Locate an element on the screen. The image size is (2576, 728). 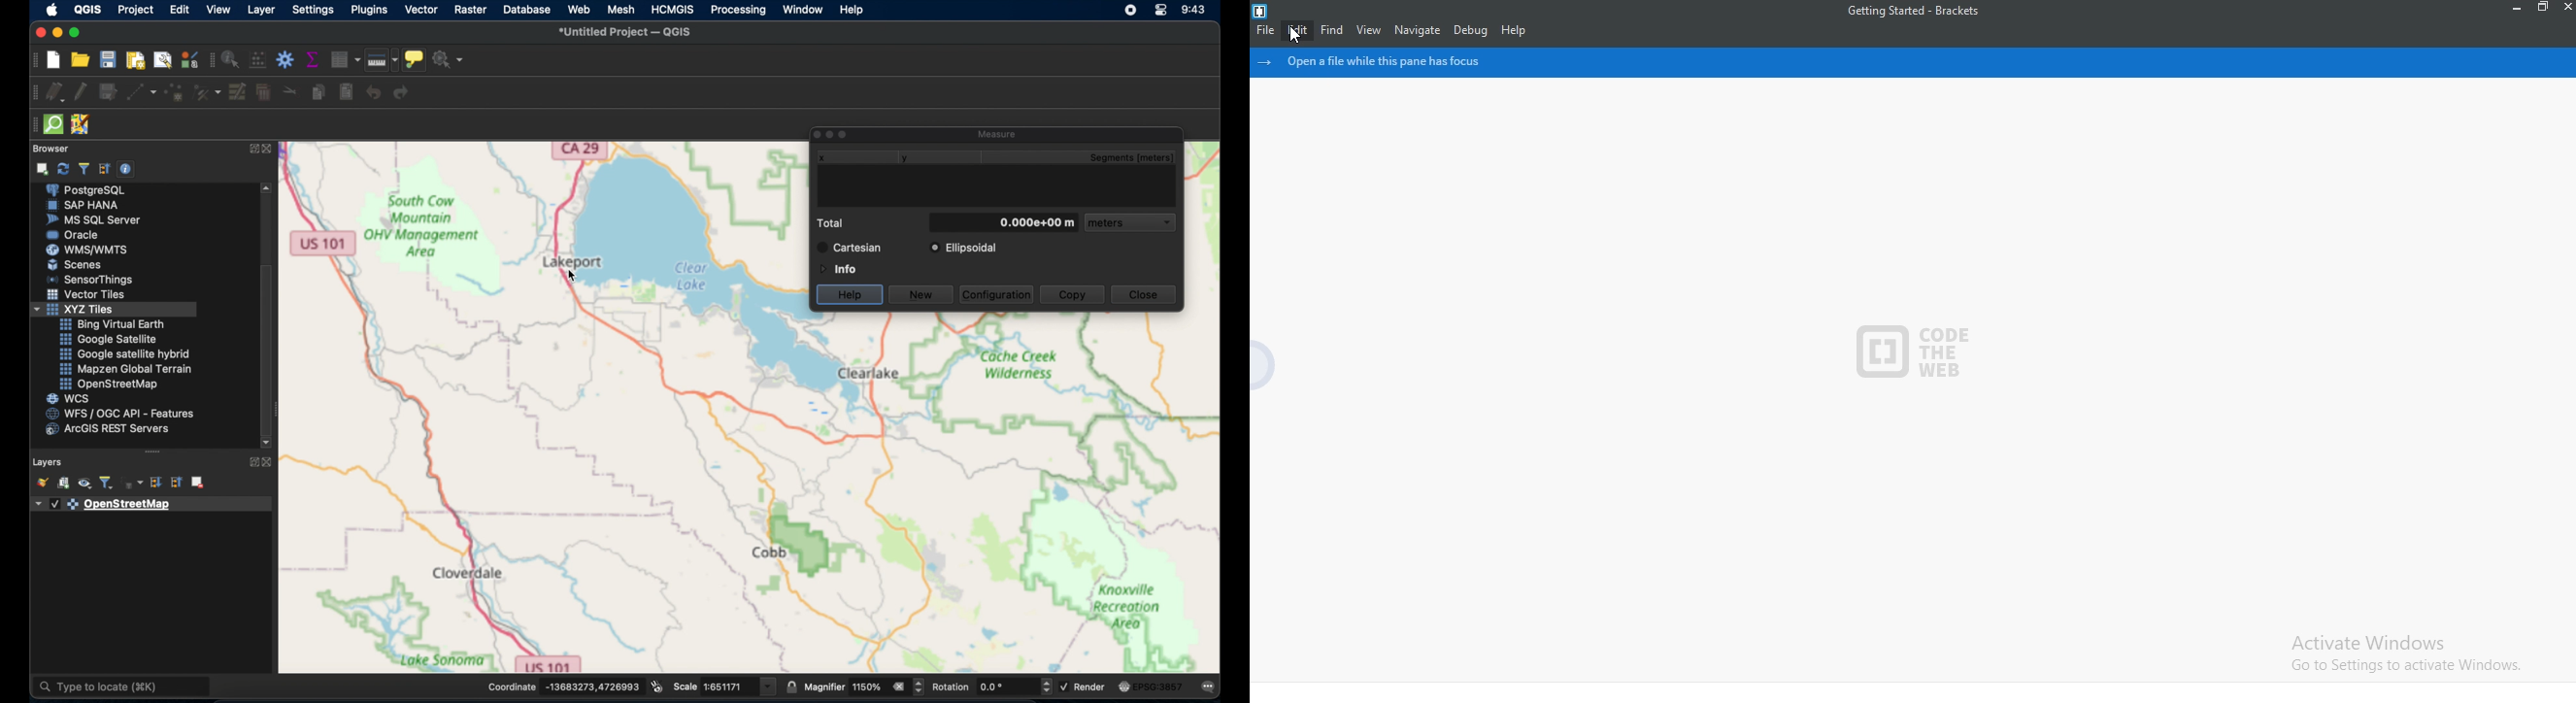
logo is located at coordinates (1259, 11).